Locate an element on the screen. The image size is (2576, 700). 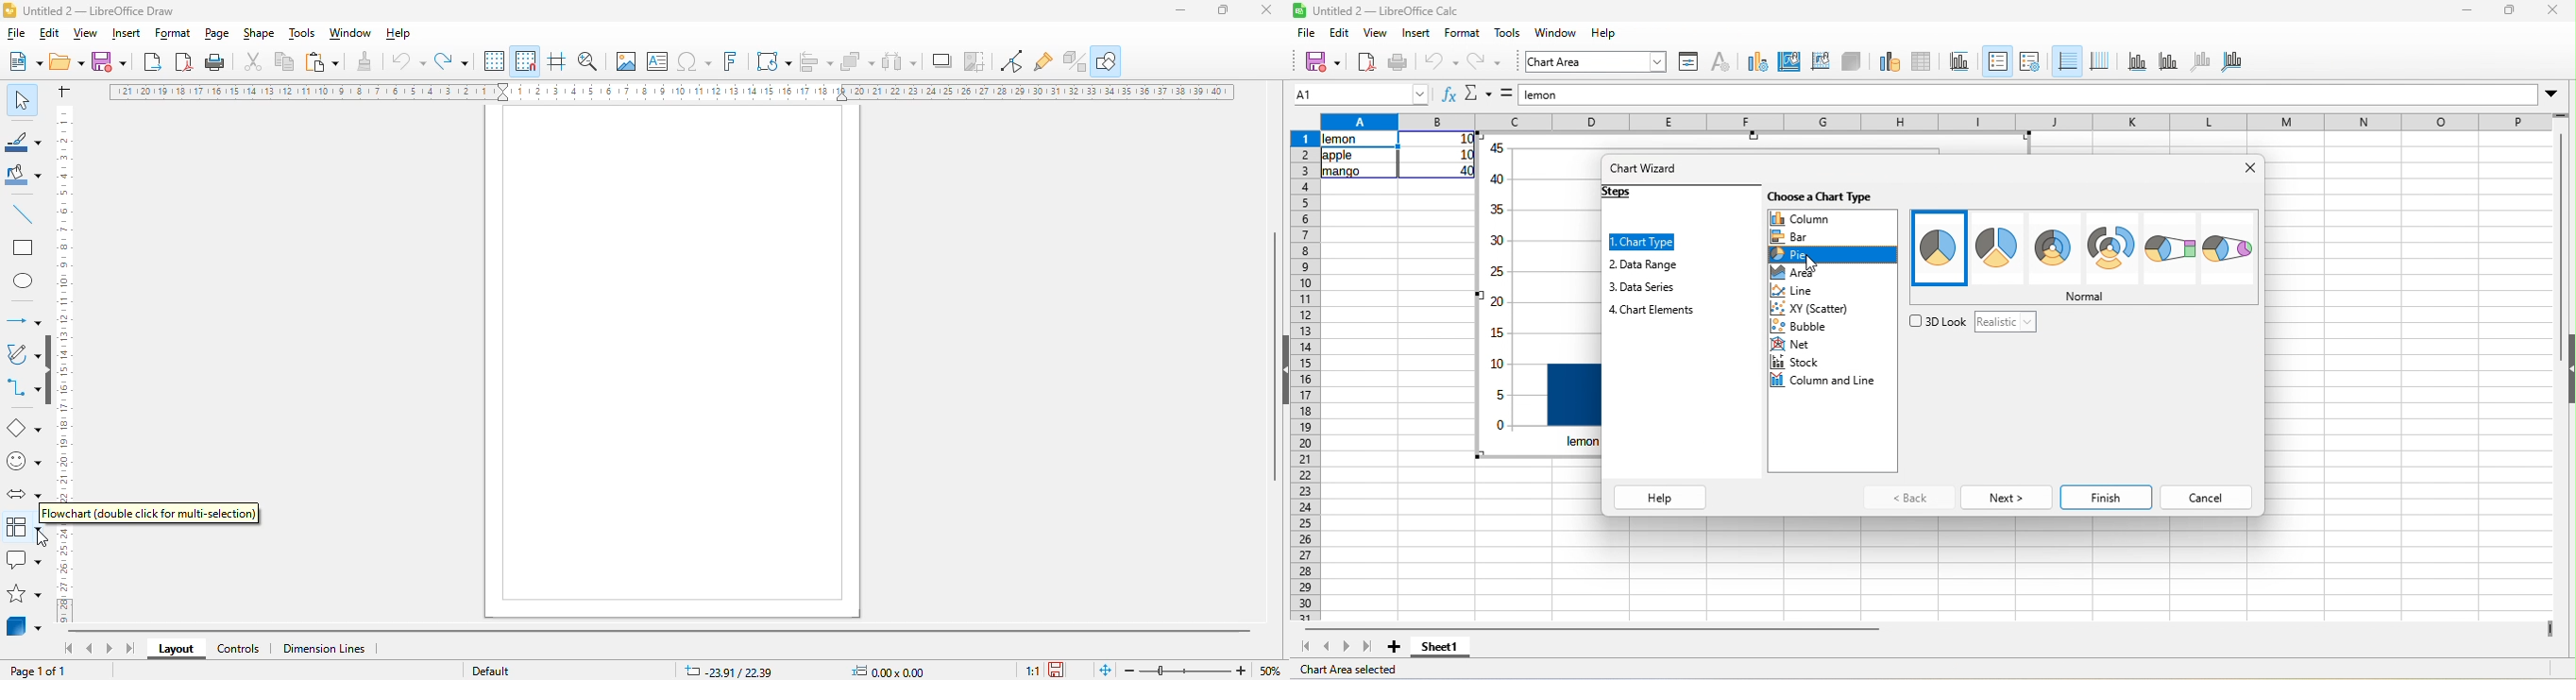
paste is located at coordinates (322, 61).